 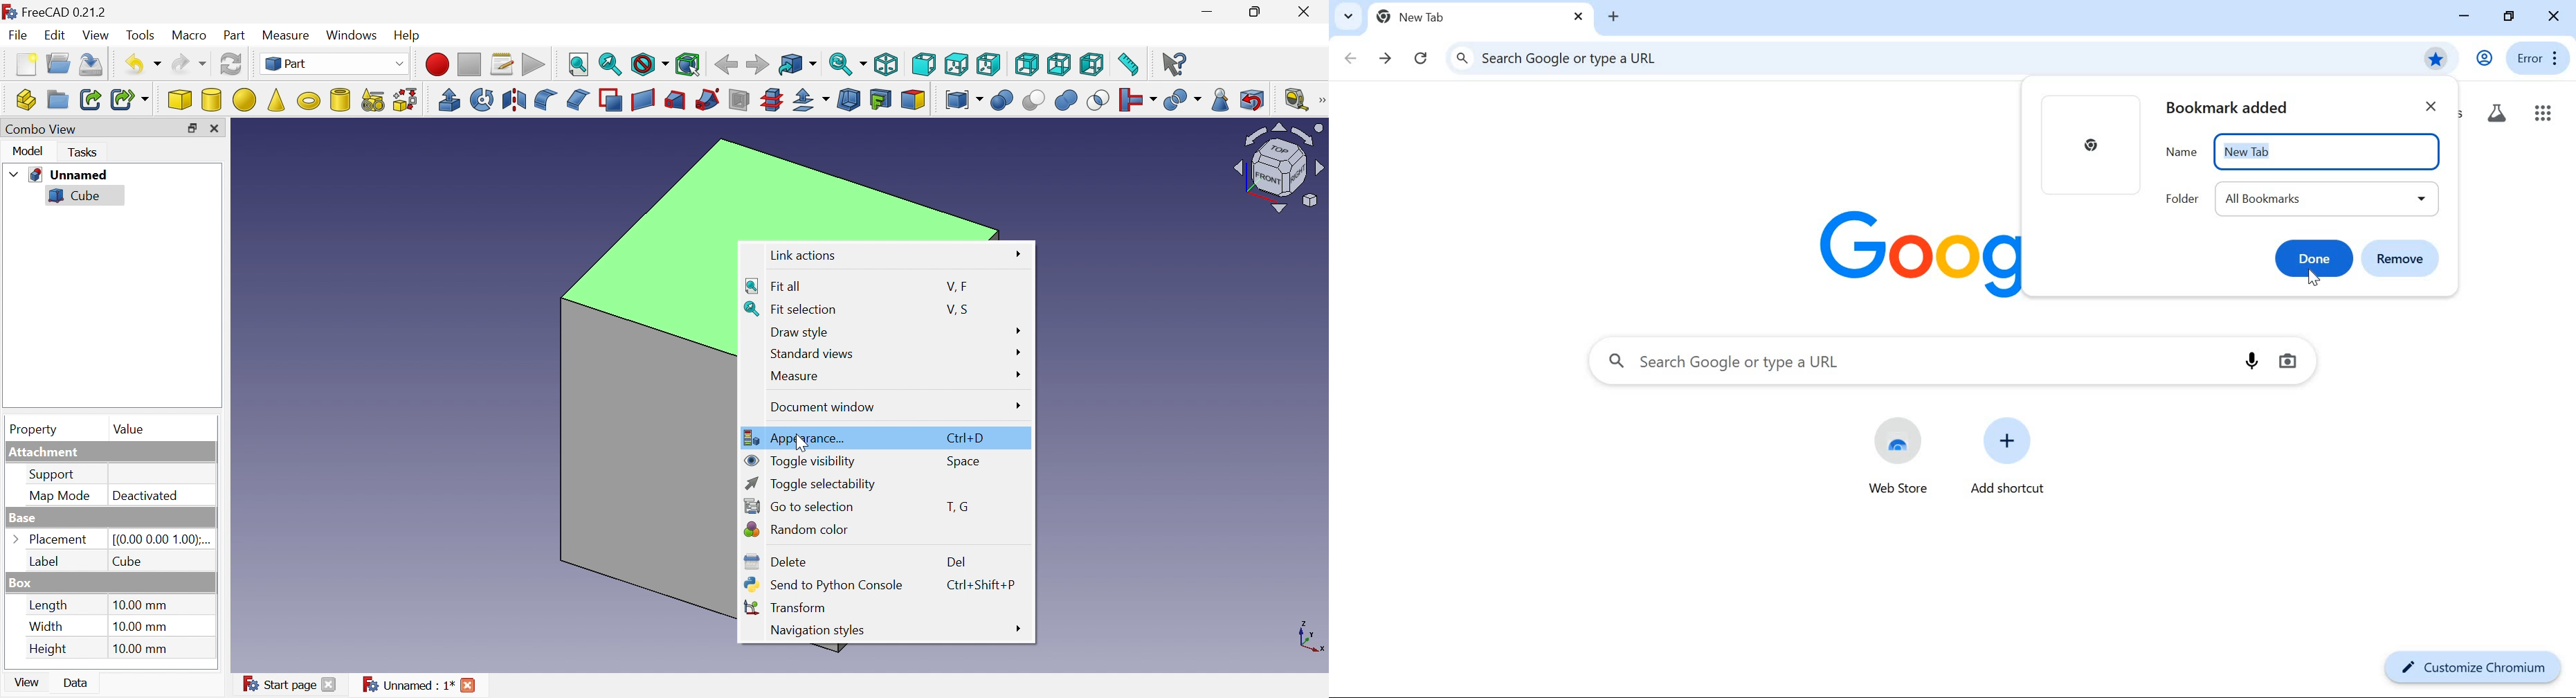 What do you see at coordinates (46, 628) in the screenshot?
I see `Width` at bounding box center [46, 628].